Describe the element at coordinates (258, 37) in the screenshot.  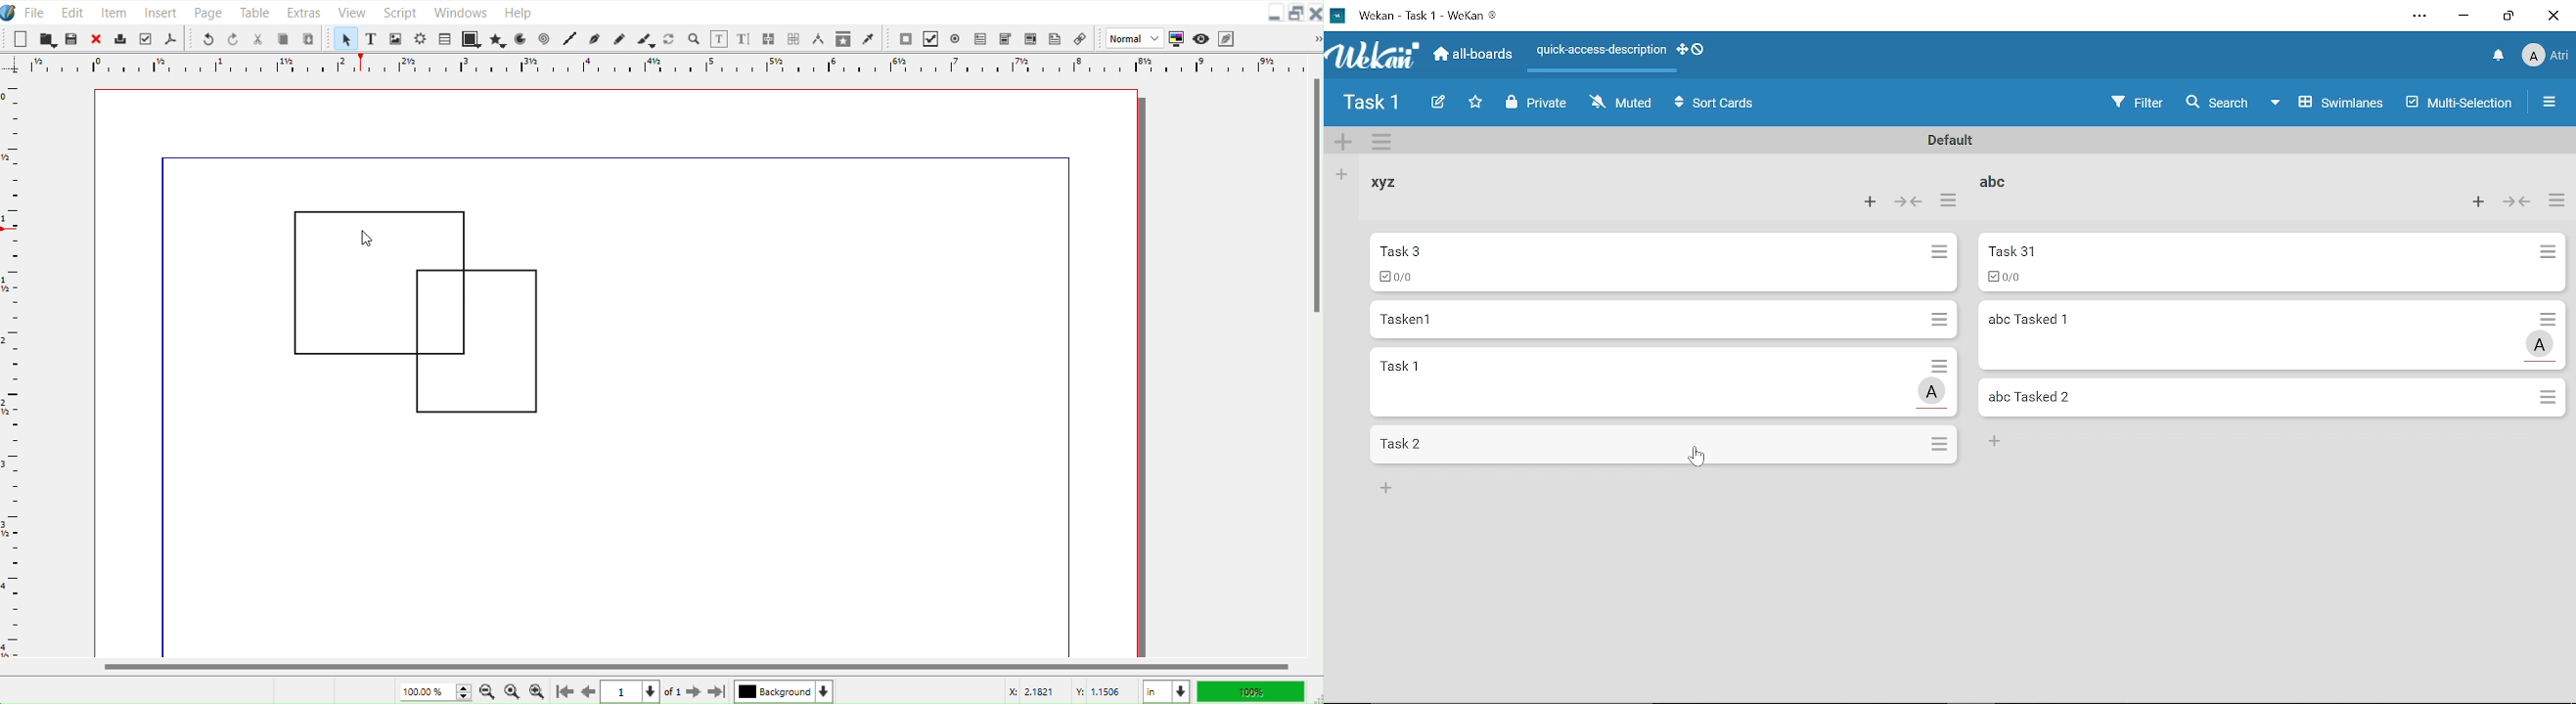
I see `Cut` at that location.